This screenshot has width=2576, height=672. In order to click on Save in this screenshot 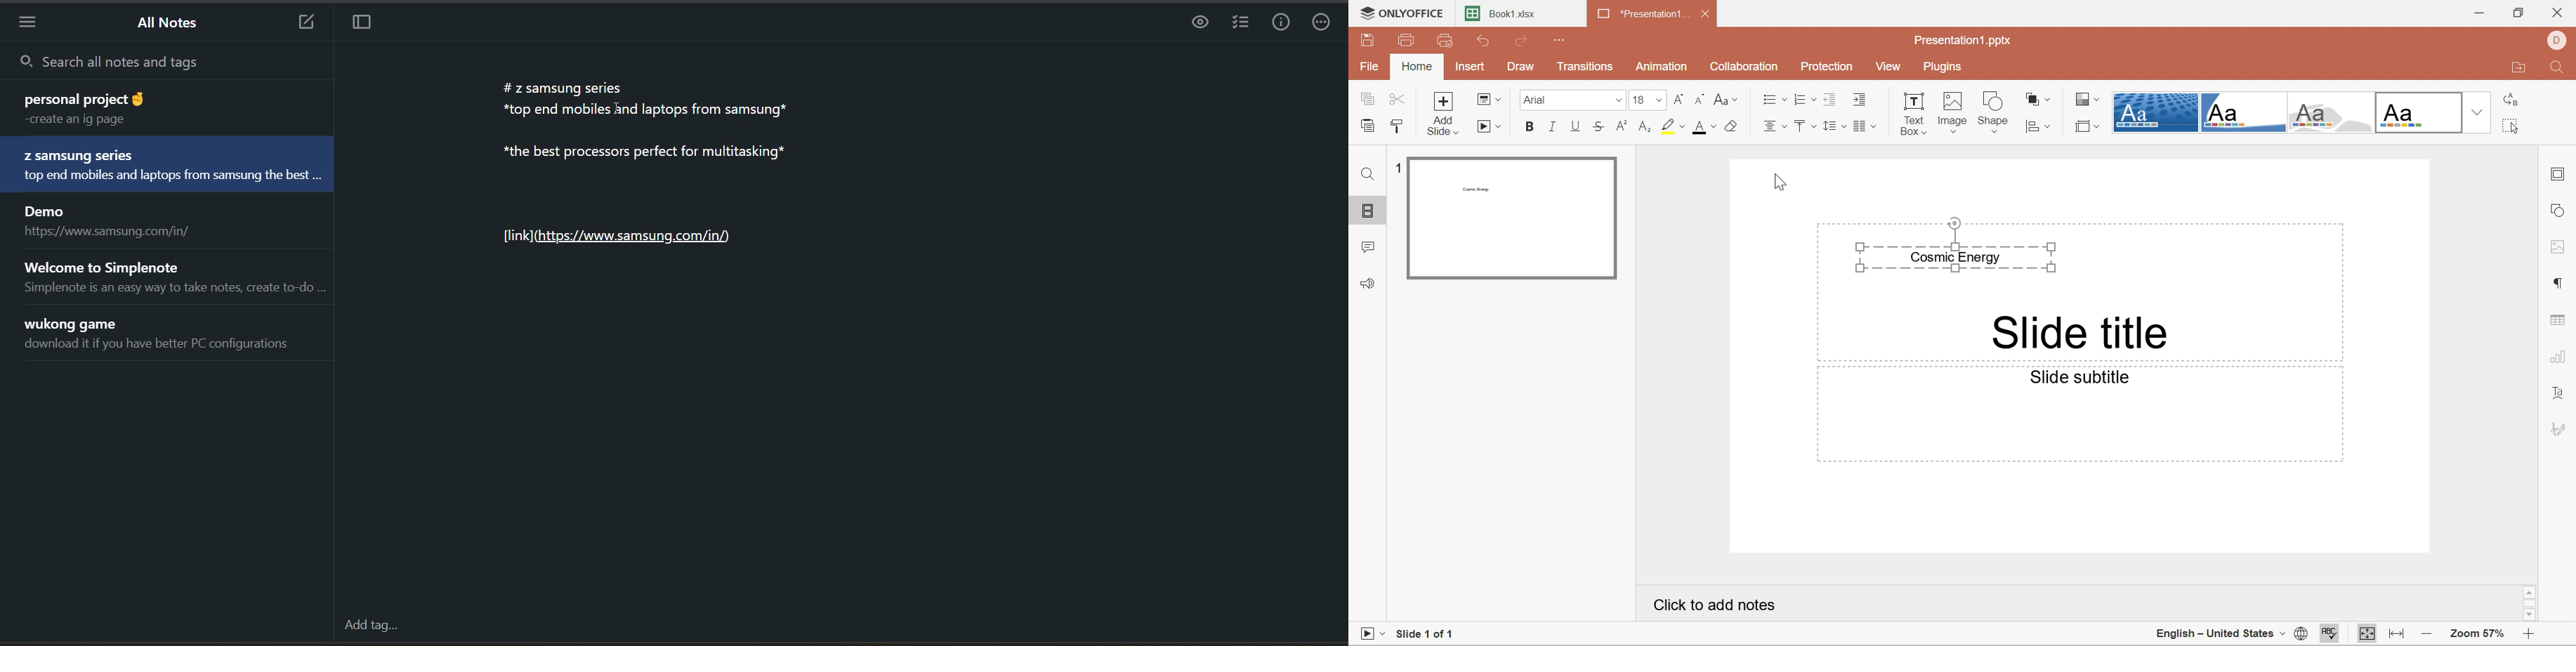, I will do `click(1368, 40)`.